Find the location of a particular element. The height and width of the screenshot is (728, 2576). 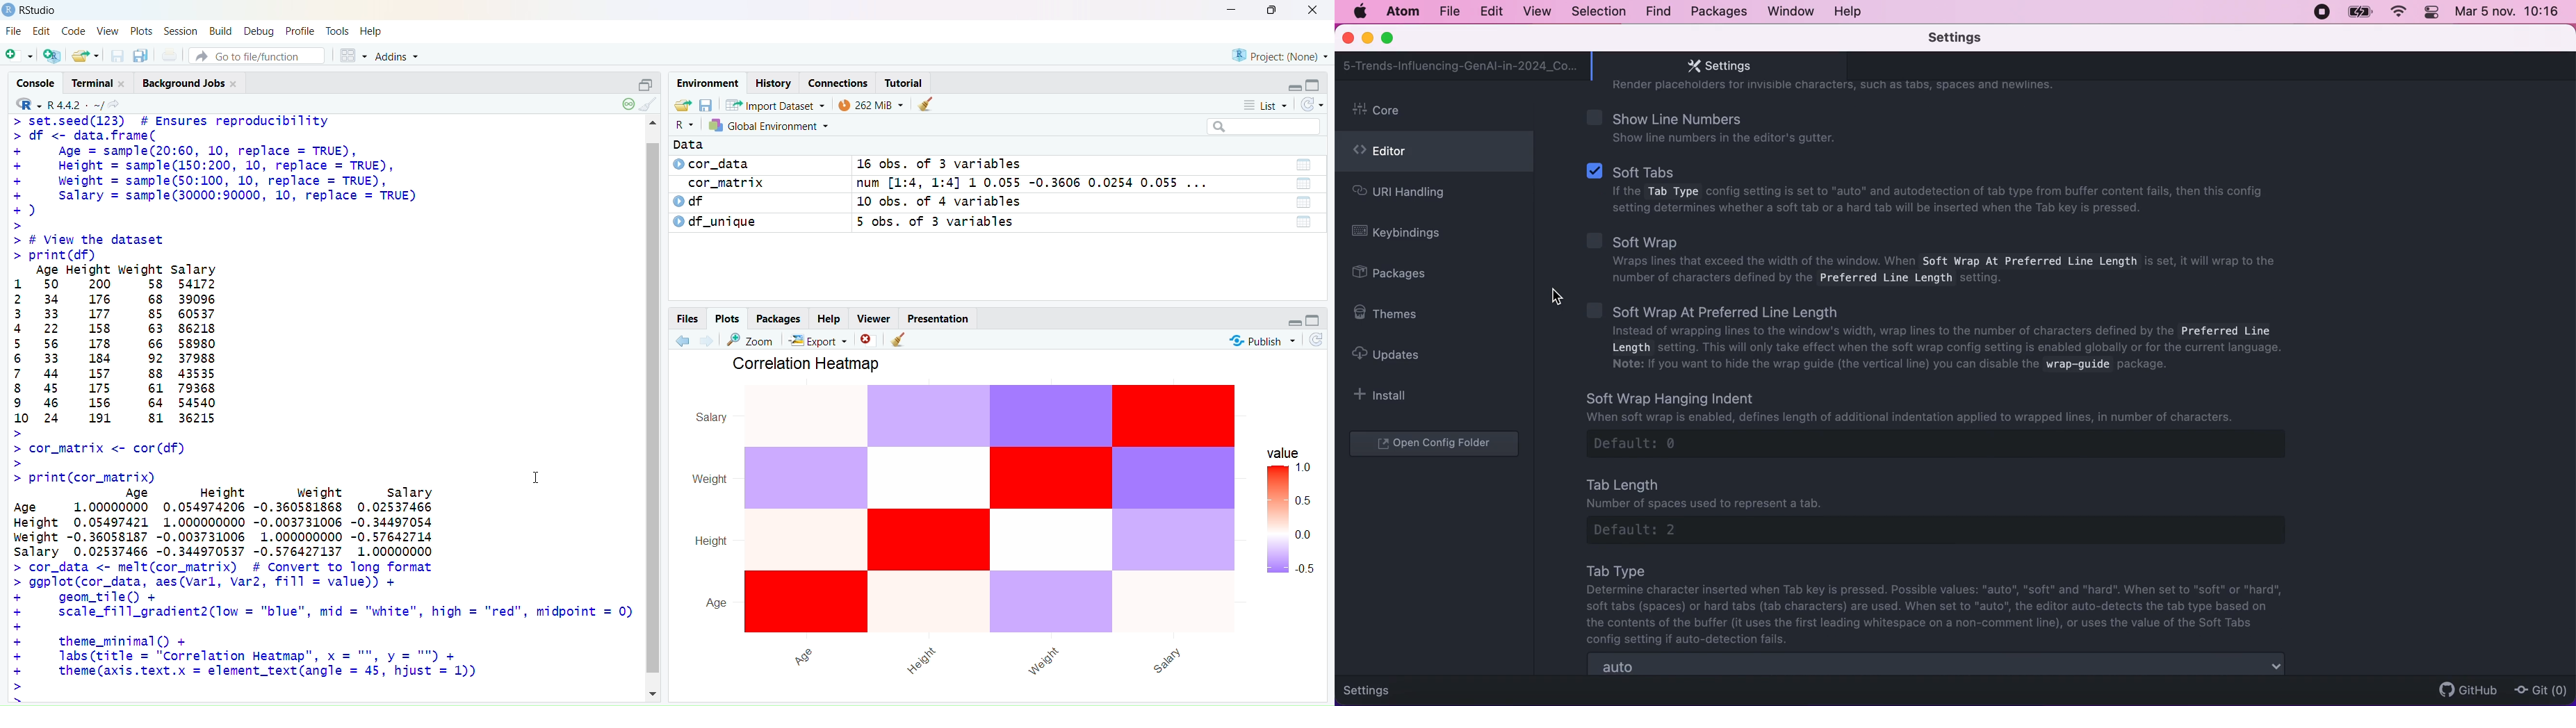

Corrections is located at coordinates (839, 83).